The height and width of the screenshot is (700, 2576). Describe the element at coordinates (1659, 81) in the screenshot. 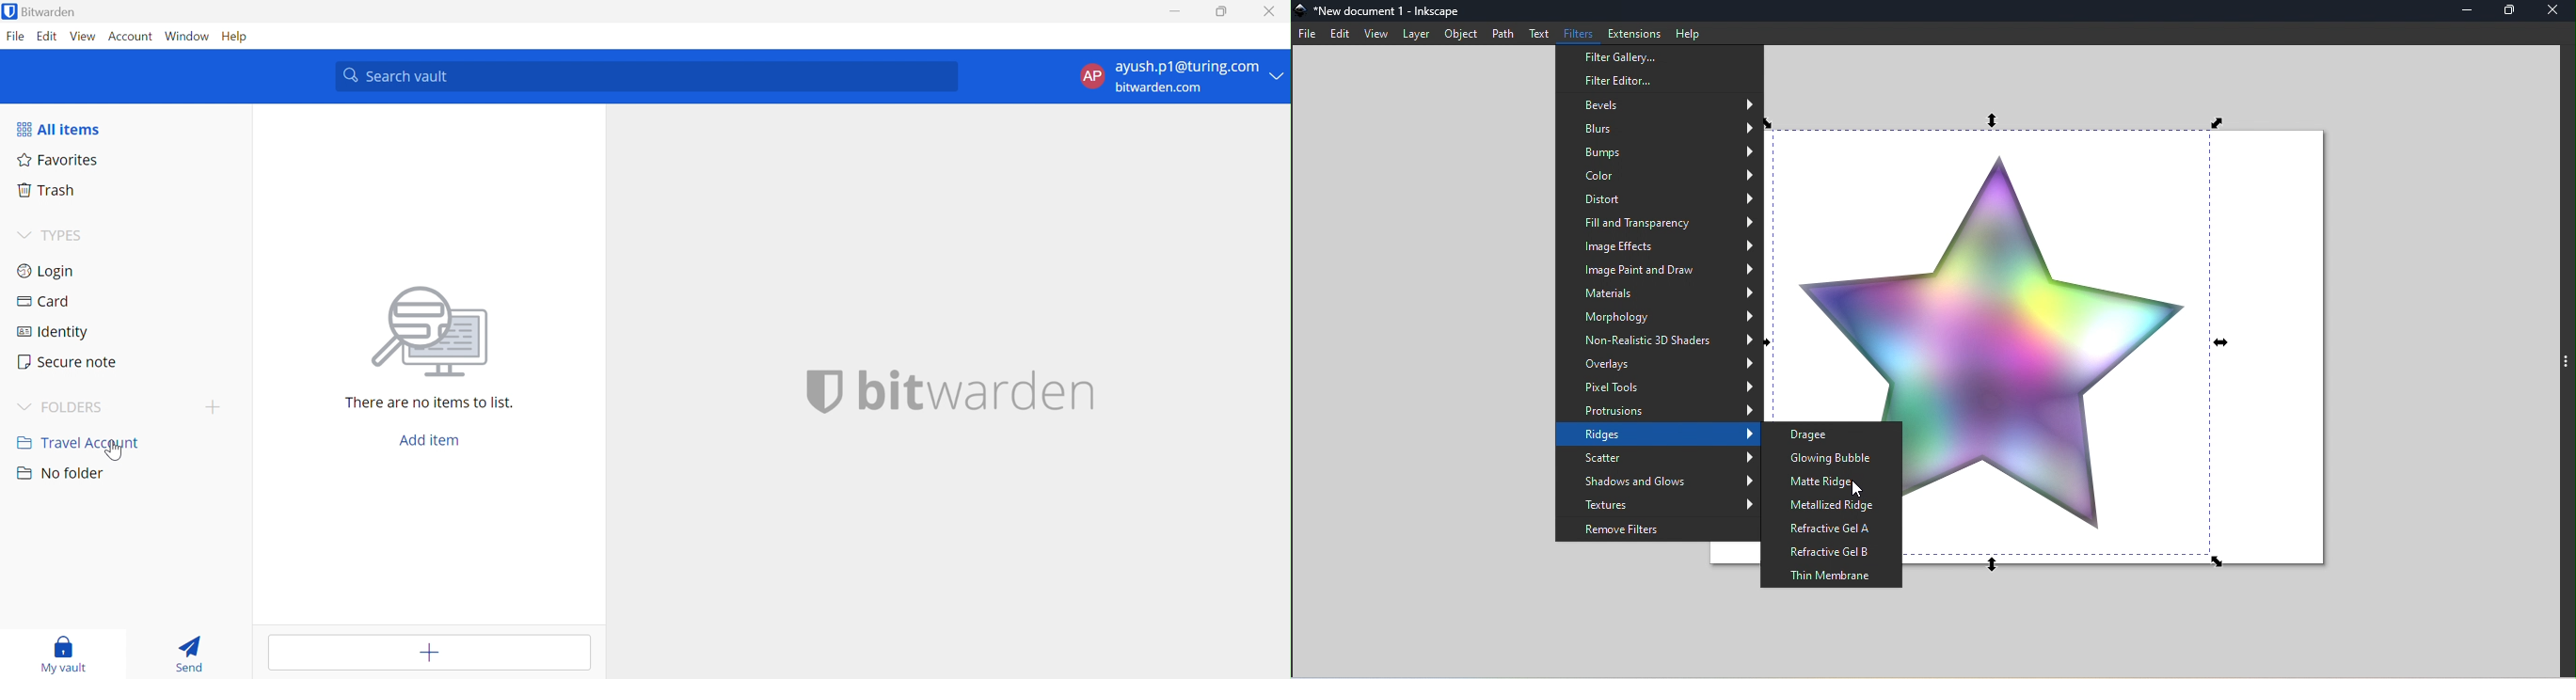

I see `Filter editor` at that location.